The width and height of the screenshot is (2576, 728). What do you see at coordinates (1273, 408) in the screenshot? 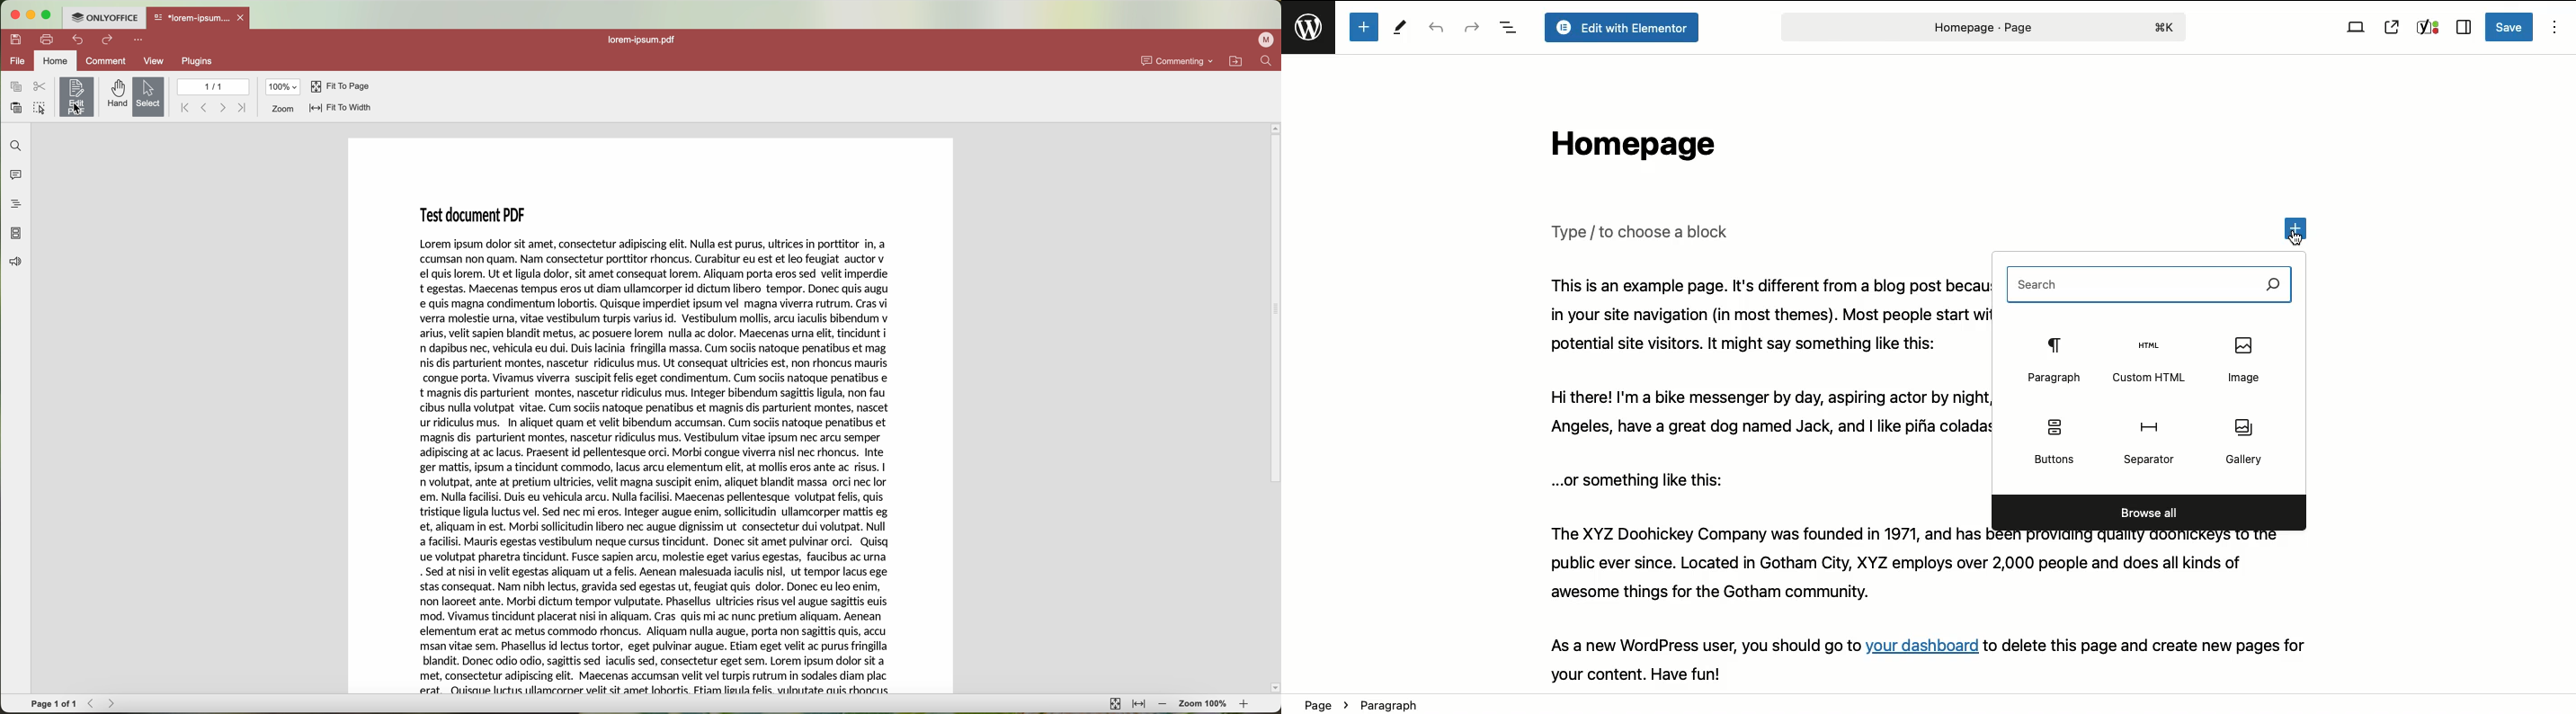
I see `scroll bar` at bounding box center [1273, 408].